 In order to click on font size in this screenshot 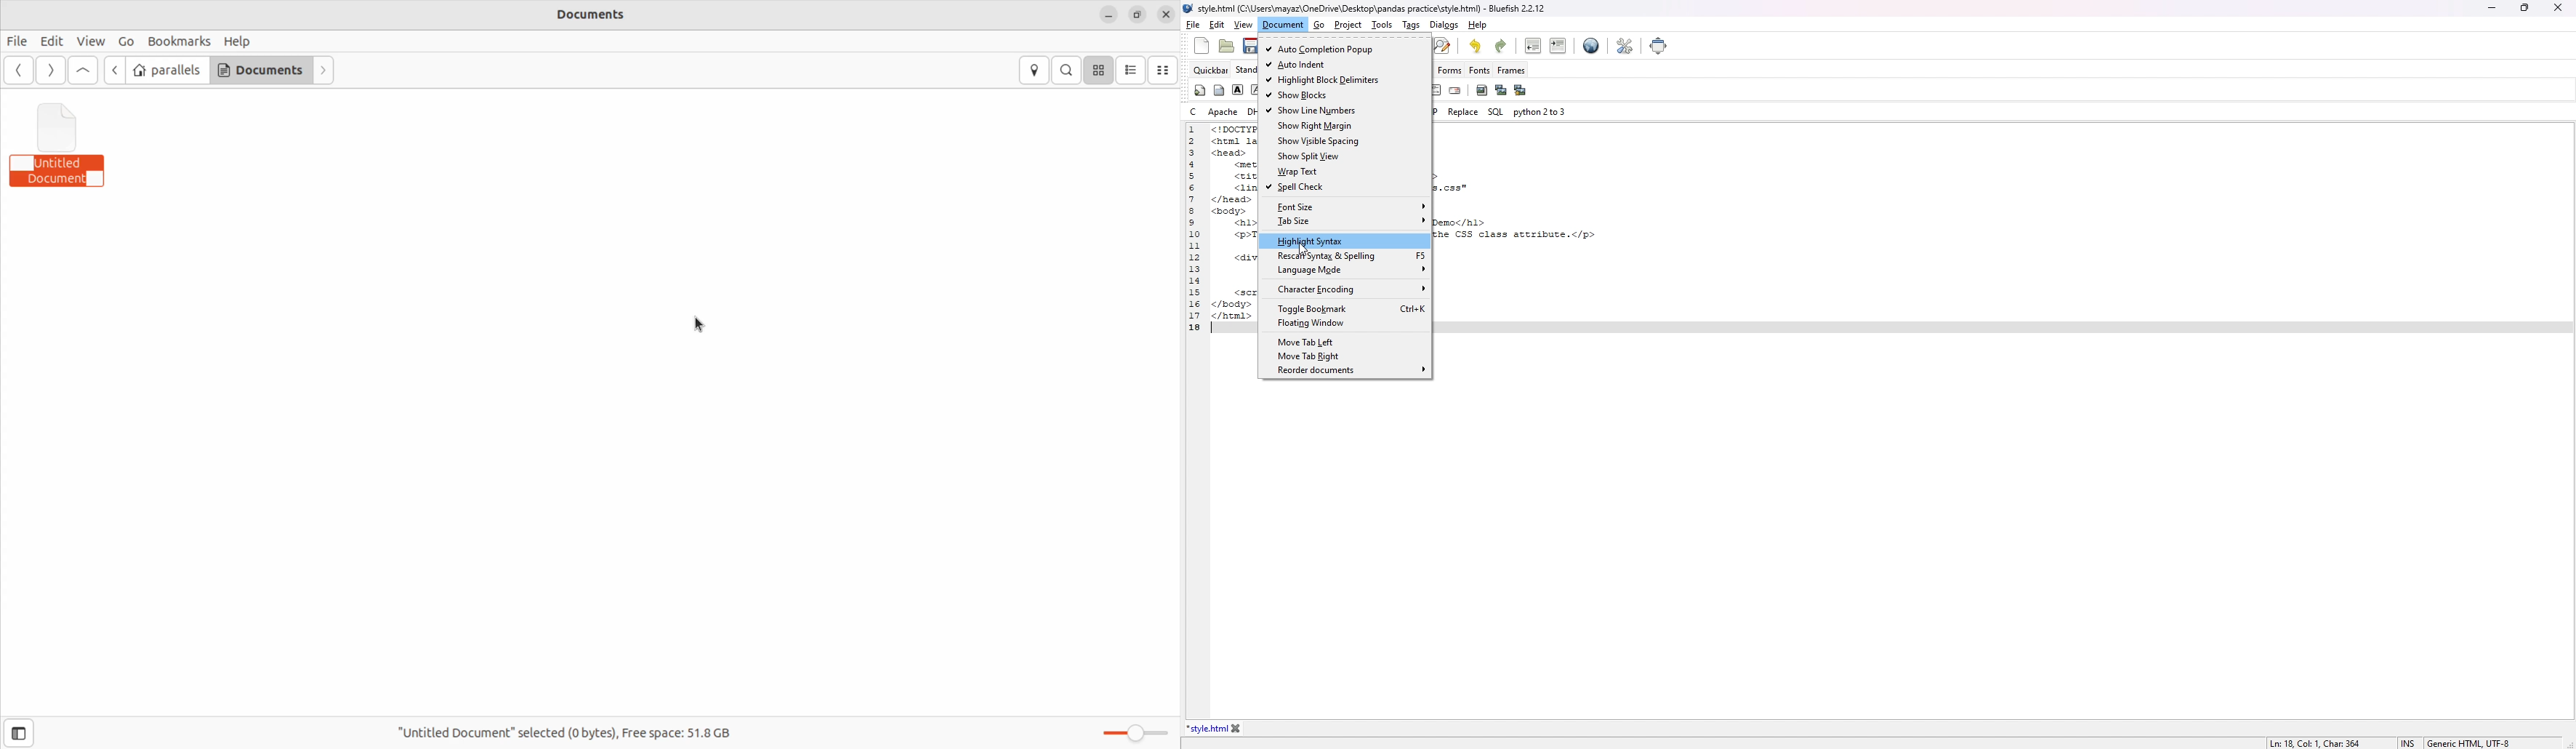, I will do `click(1345, 207)`.